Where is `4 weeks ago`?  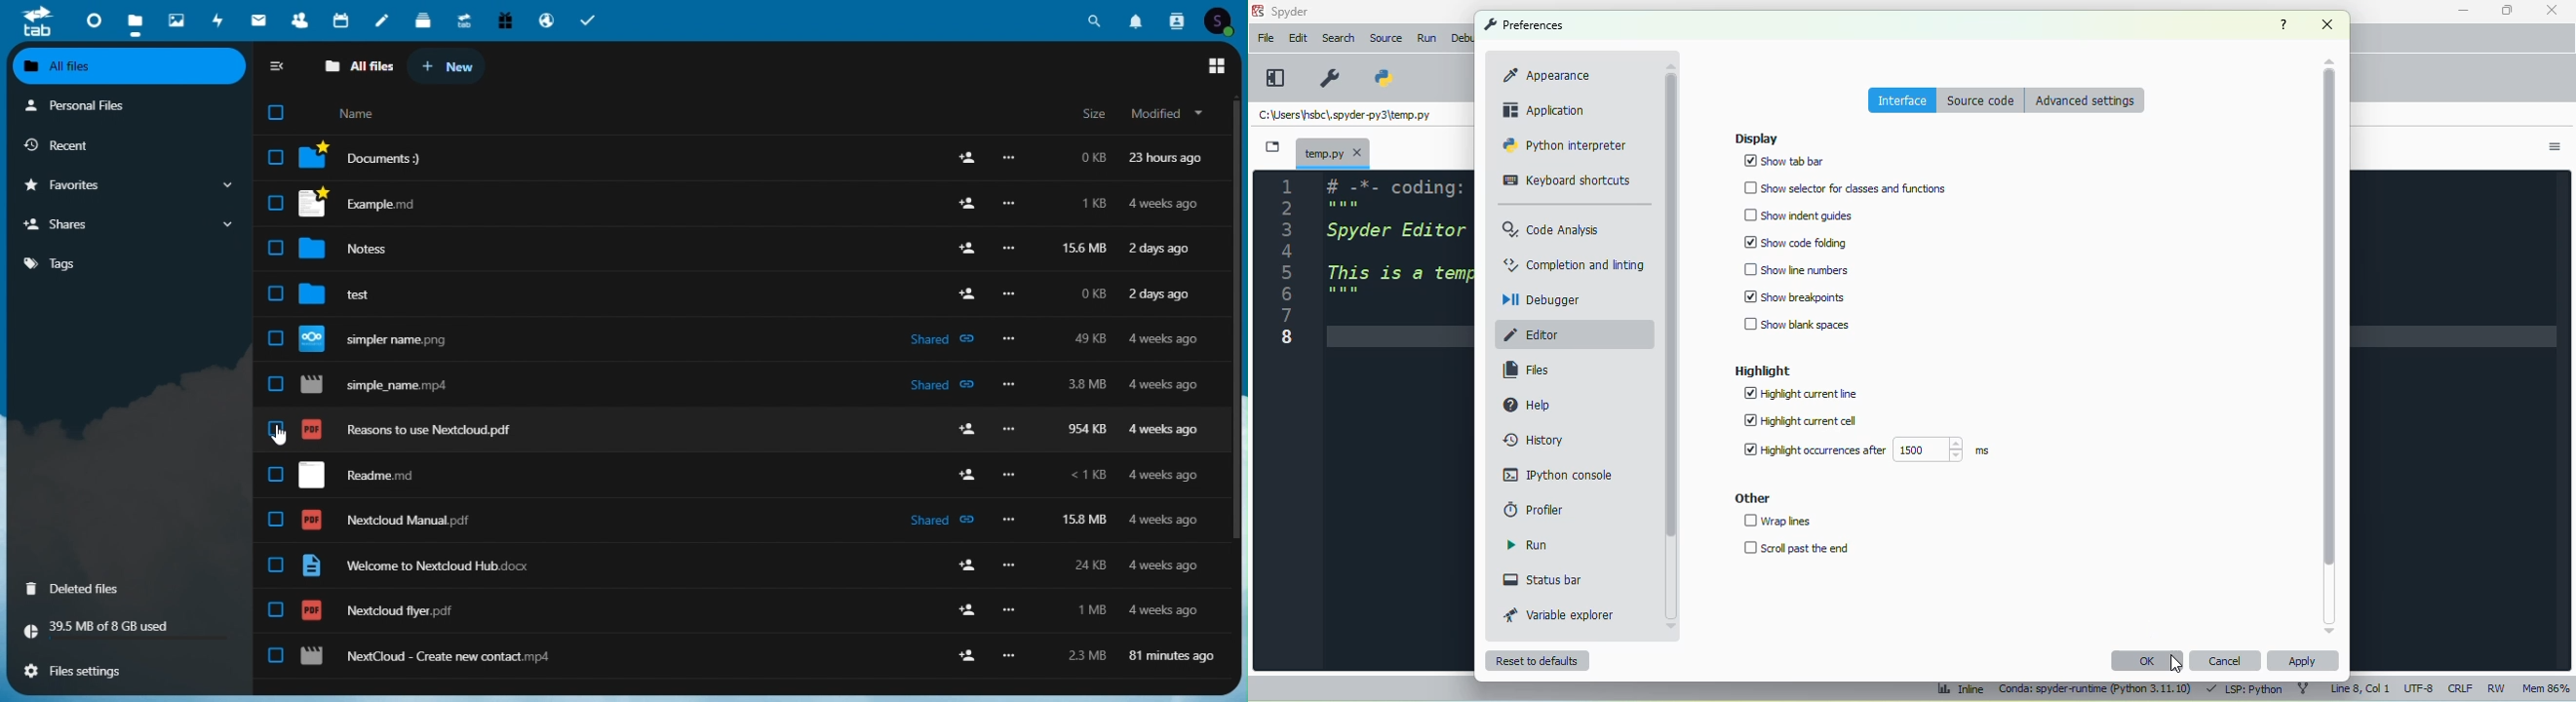 4 weeks ago is located at coordinates (1167, 384).